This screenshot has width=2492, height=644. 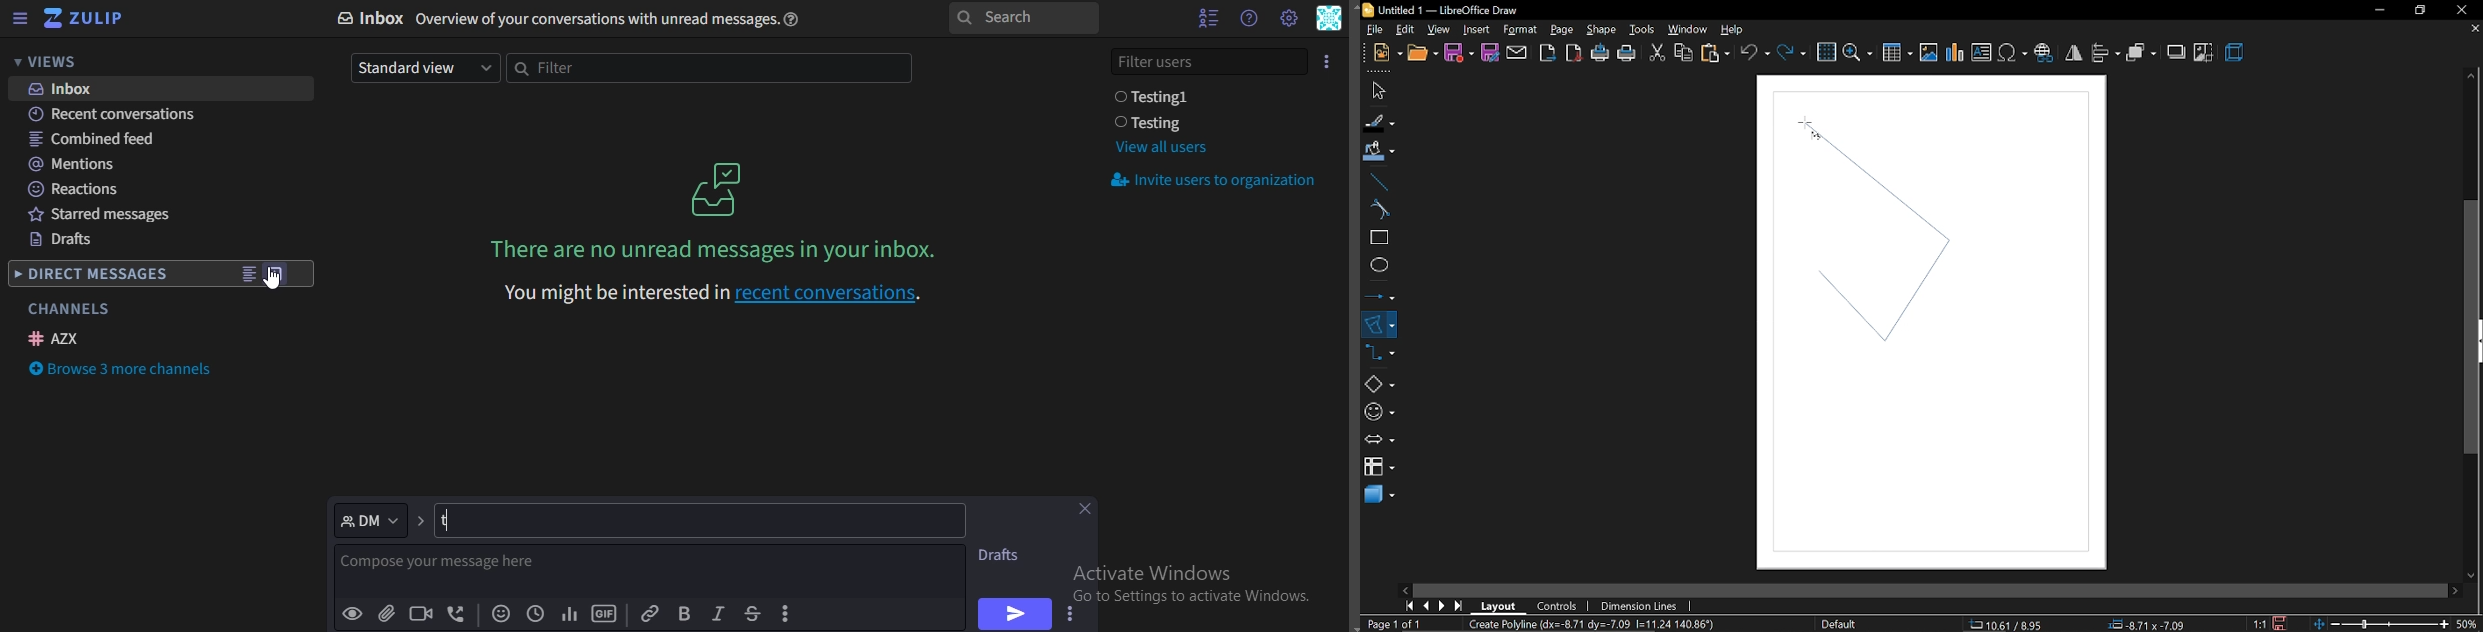 What do you see at coordinates (2105, 52) in the screenshot?
I see `align` at bounding box center [2105, 52].